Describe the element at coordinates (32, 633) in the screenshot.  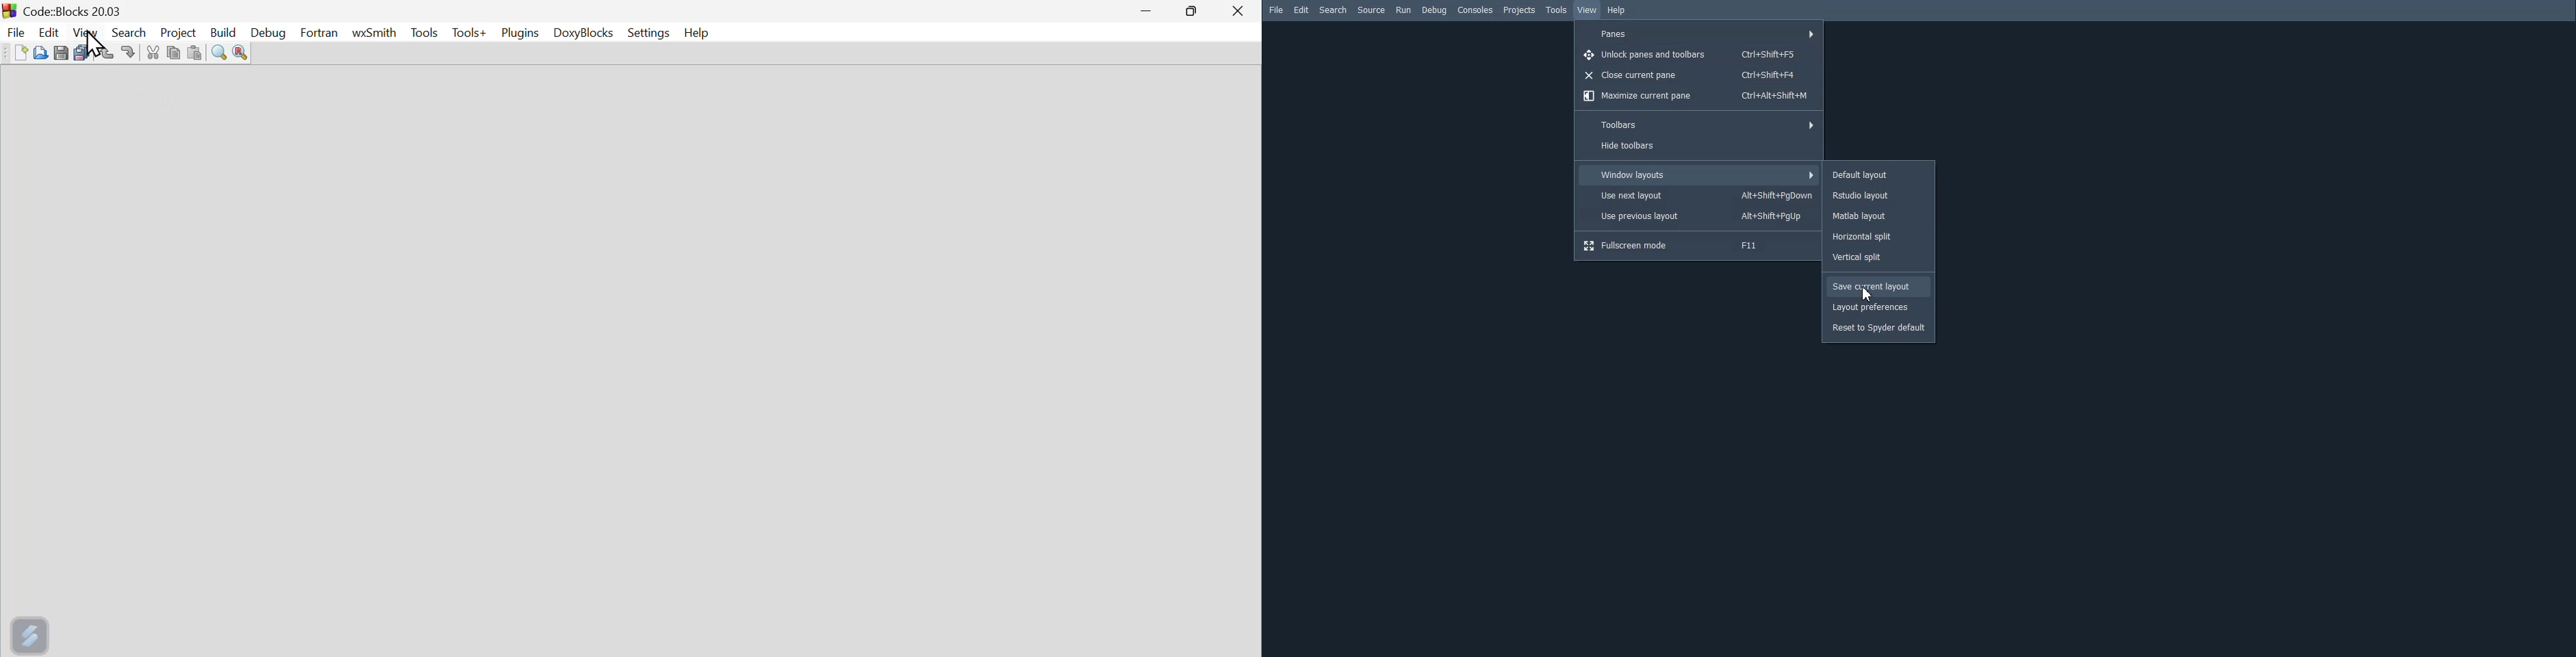
I see `screexpert` at that location.